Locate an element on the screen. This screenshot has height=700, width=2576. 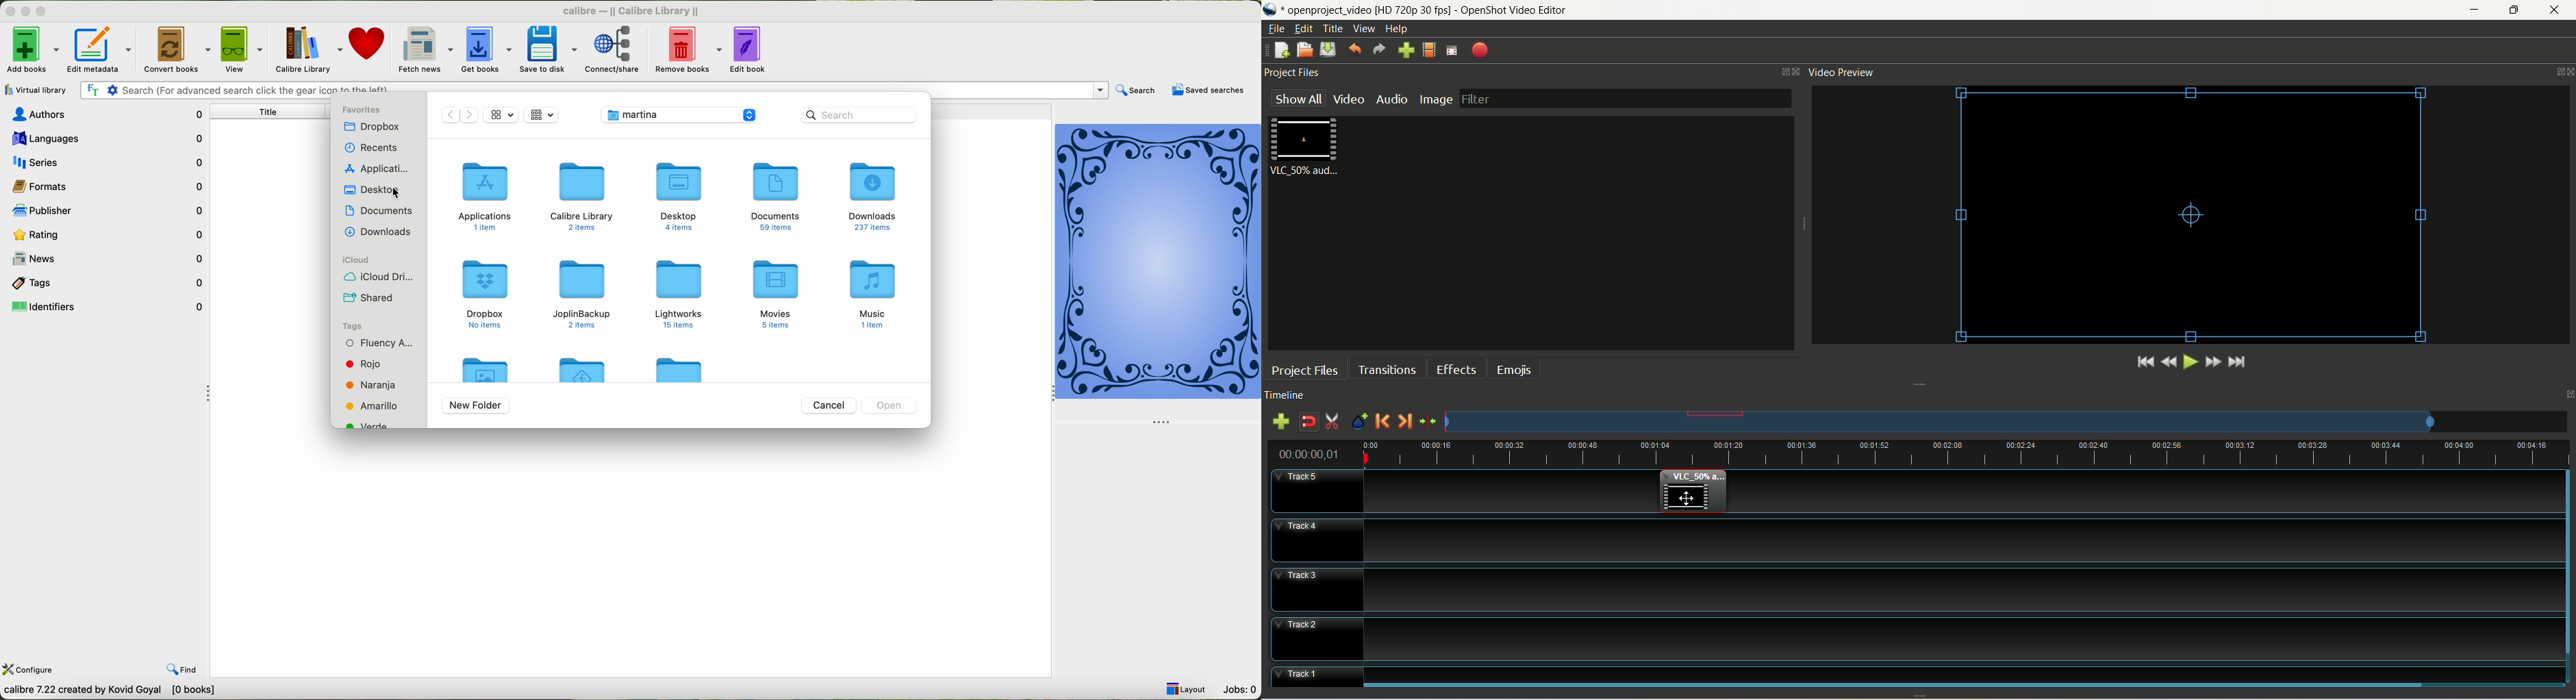
virtual library is located at coordinates (35, 89).